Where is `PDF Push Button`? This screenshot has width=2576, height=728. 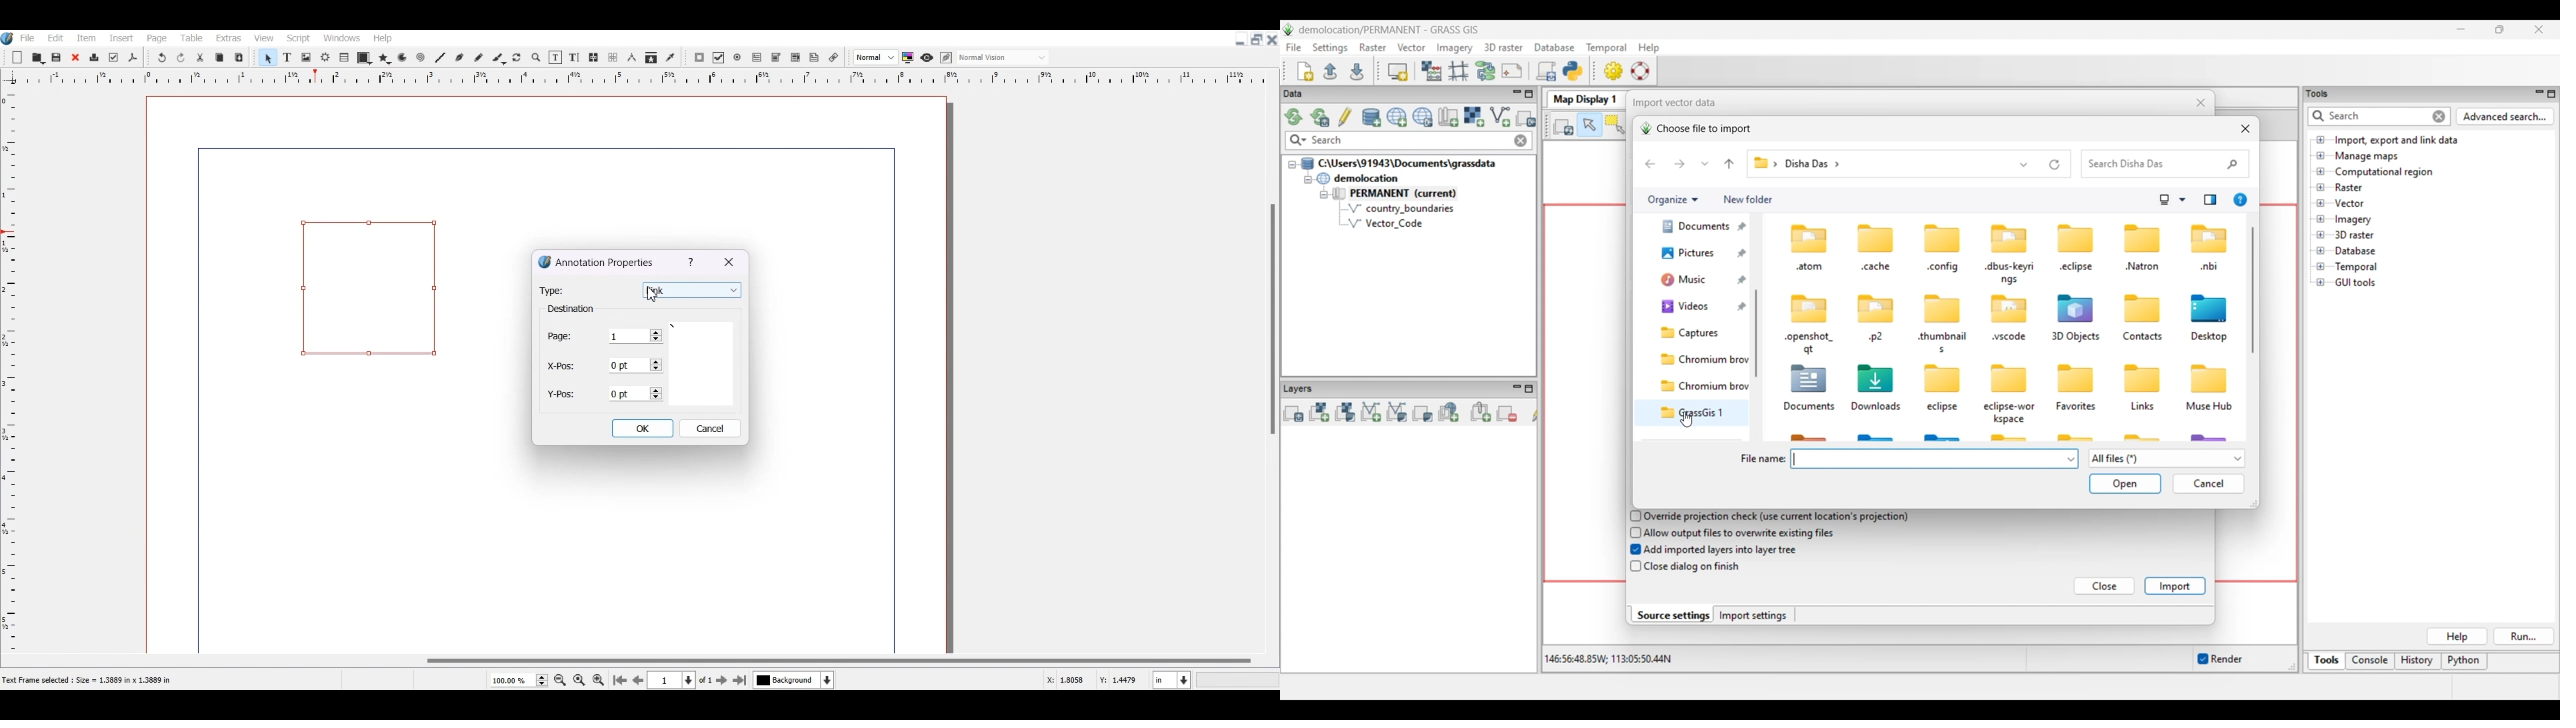 PDF Push Button is located at coordinates (699, 58).